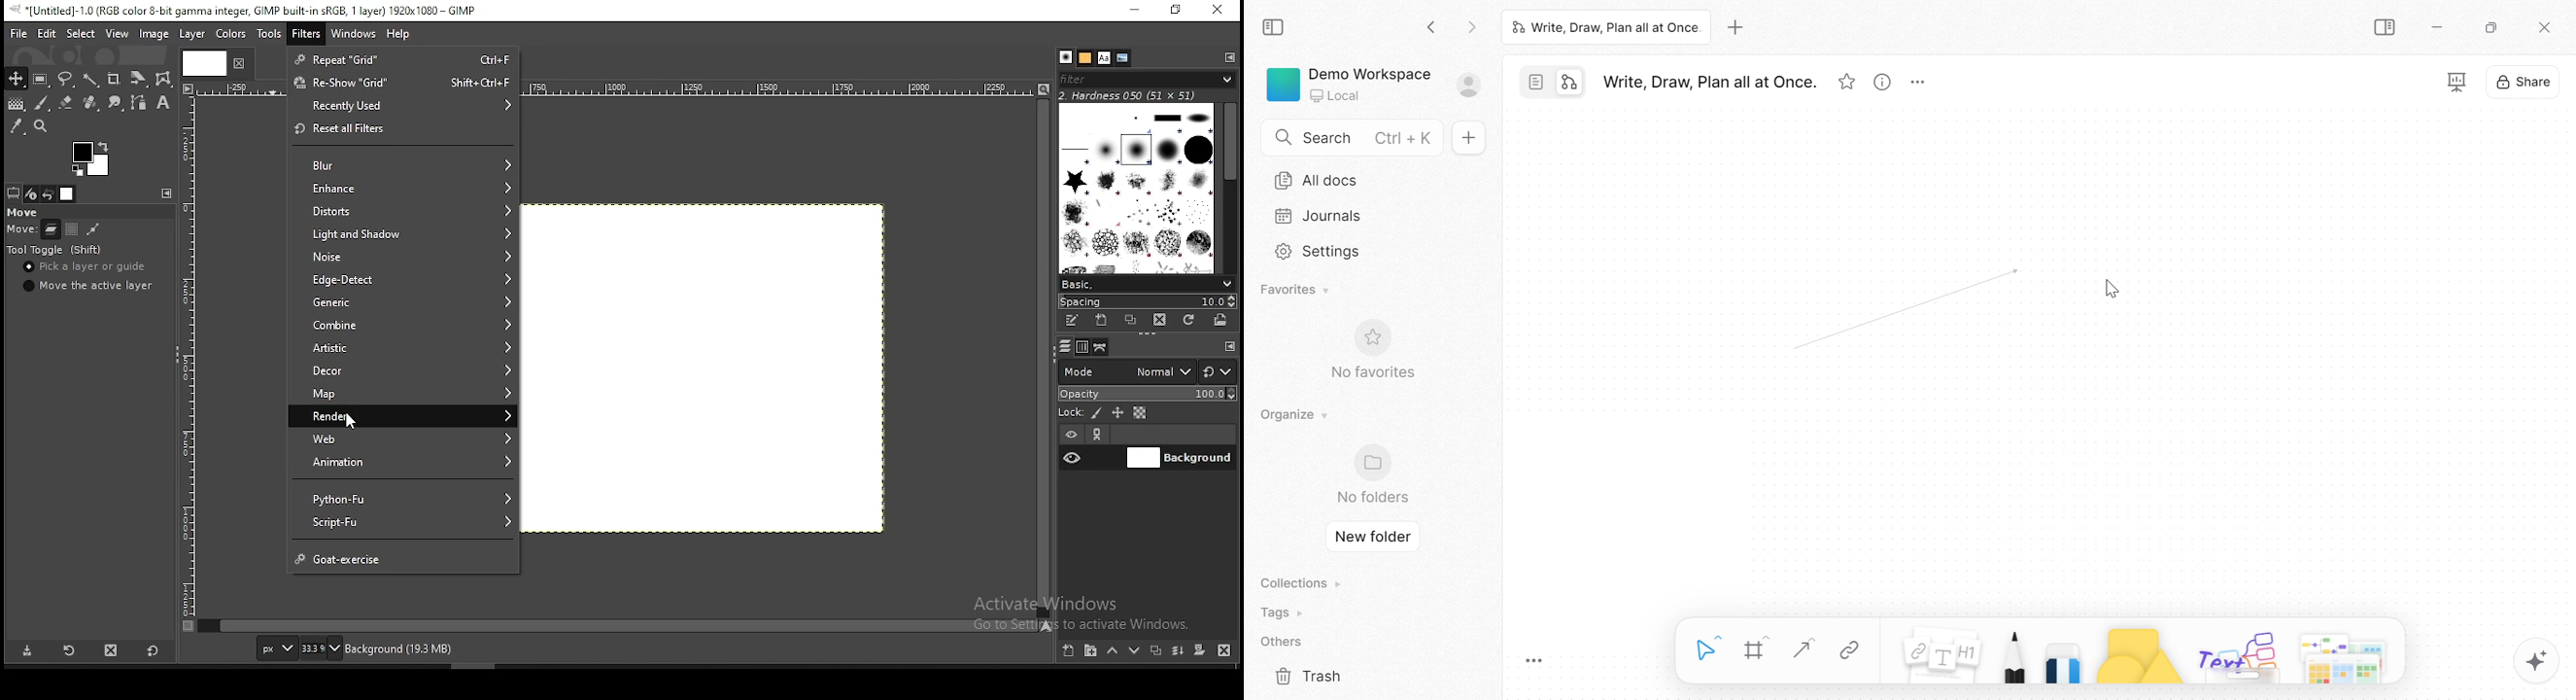 The image size is (2576, 700). Describe the element at coordinates (73, 228) in the screenshot. I see `move channels` at that location.